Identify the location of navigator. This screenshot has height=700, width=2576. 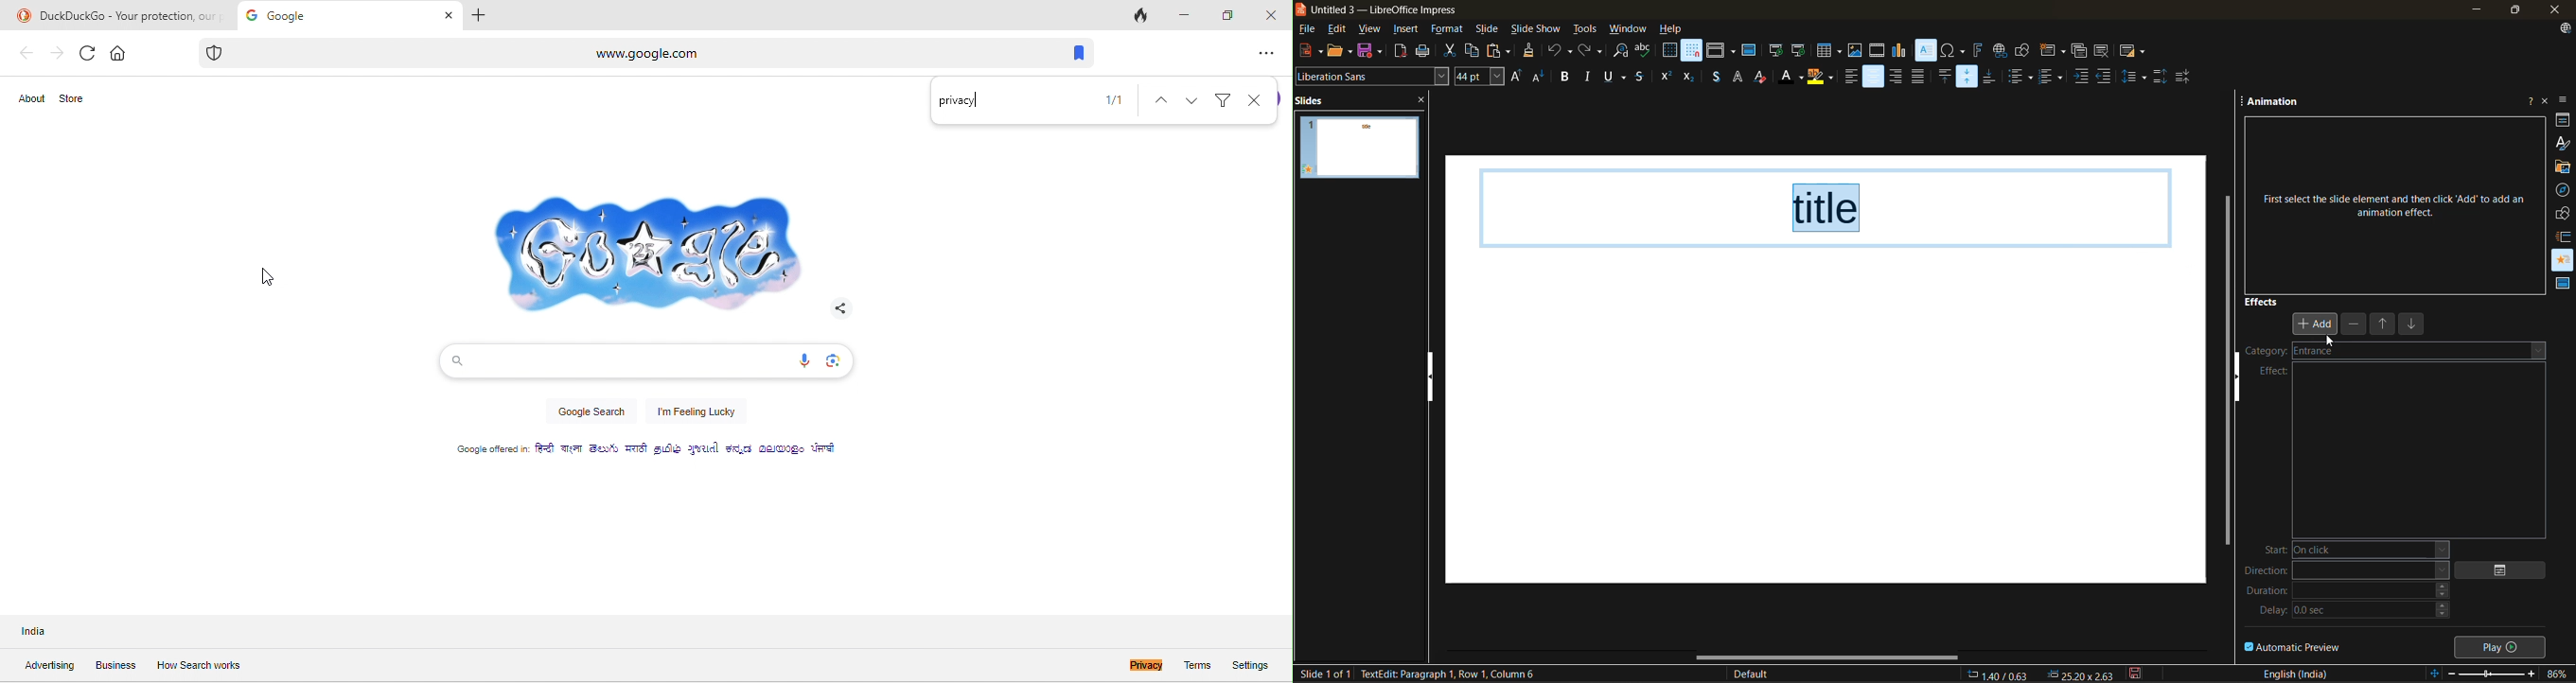
(2564, 190).